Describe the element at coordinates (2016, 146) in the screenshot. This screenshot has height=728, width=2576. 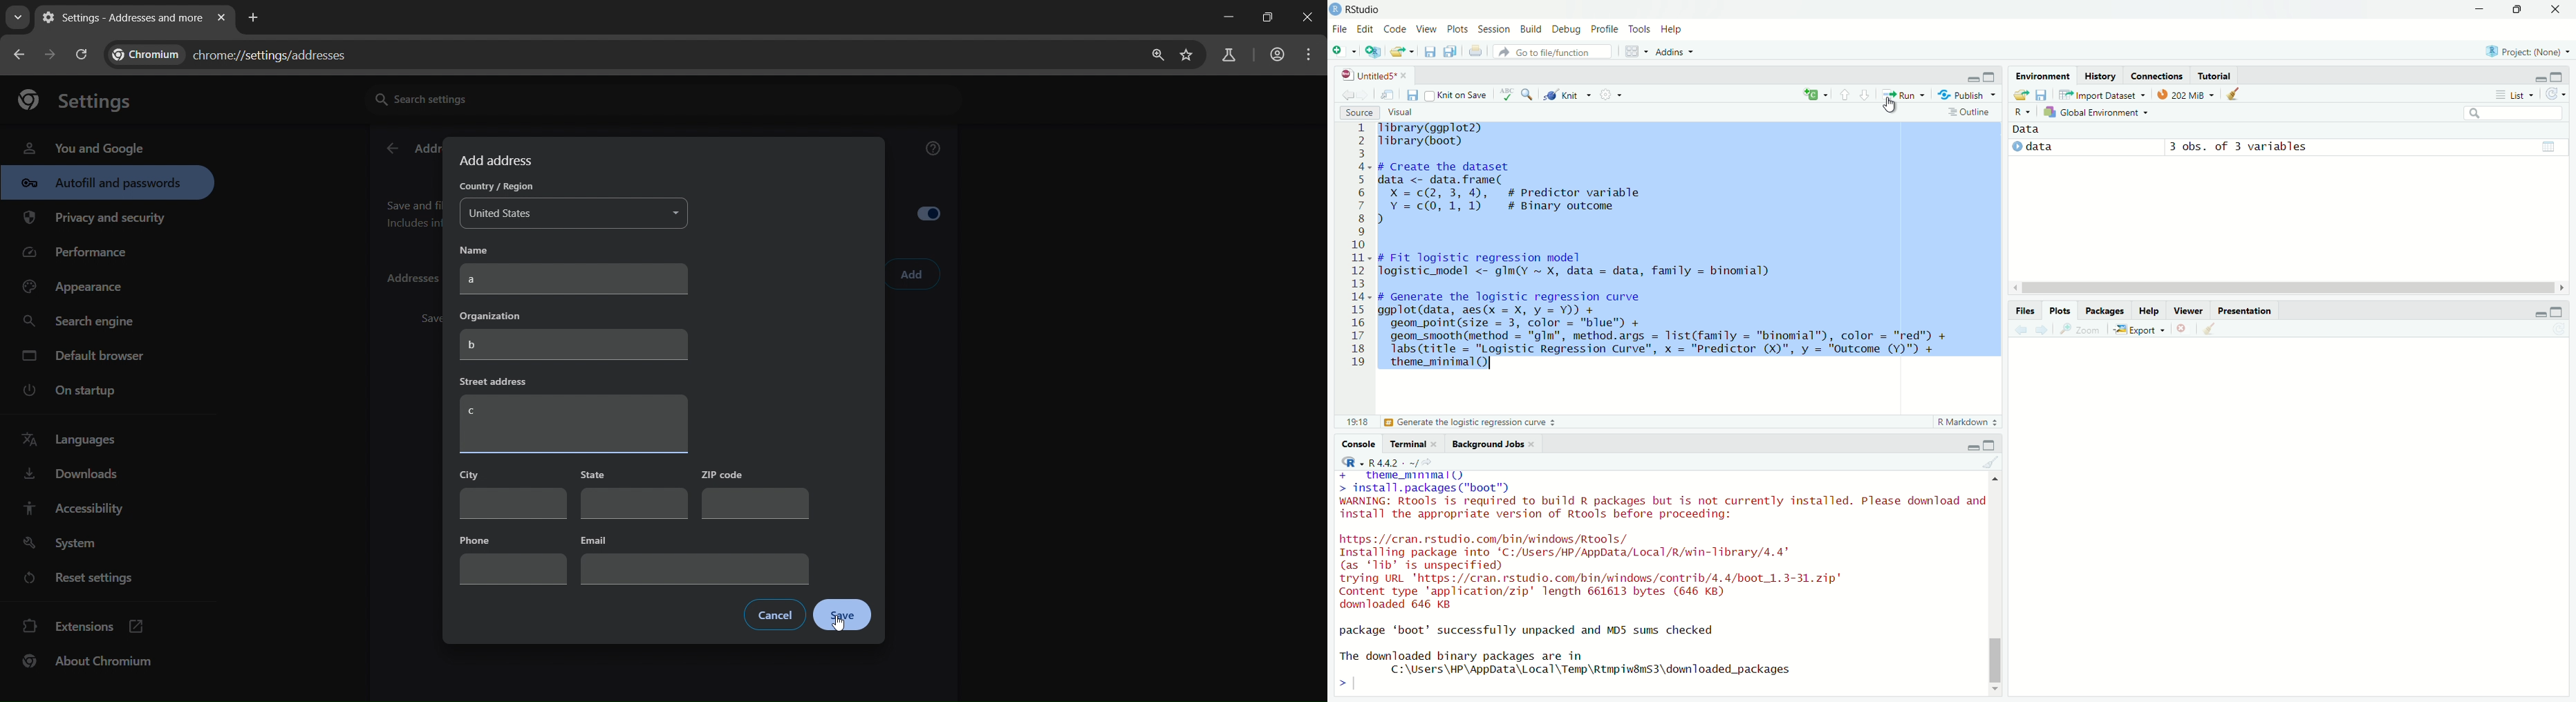
I see `expand/collapse` at that location.